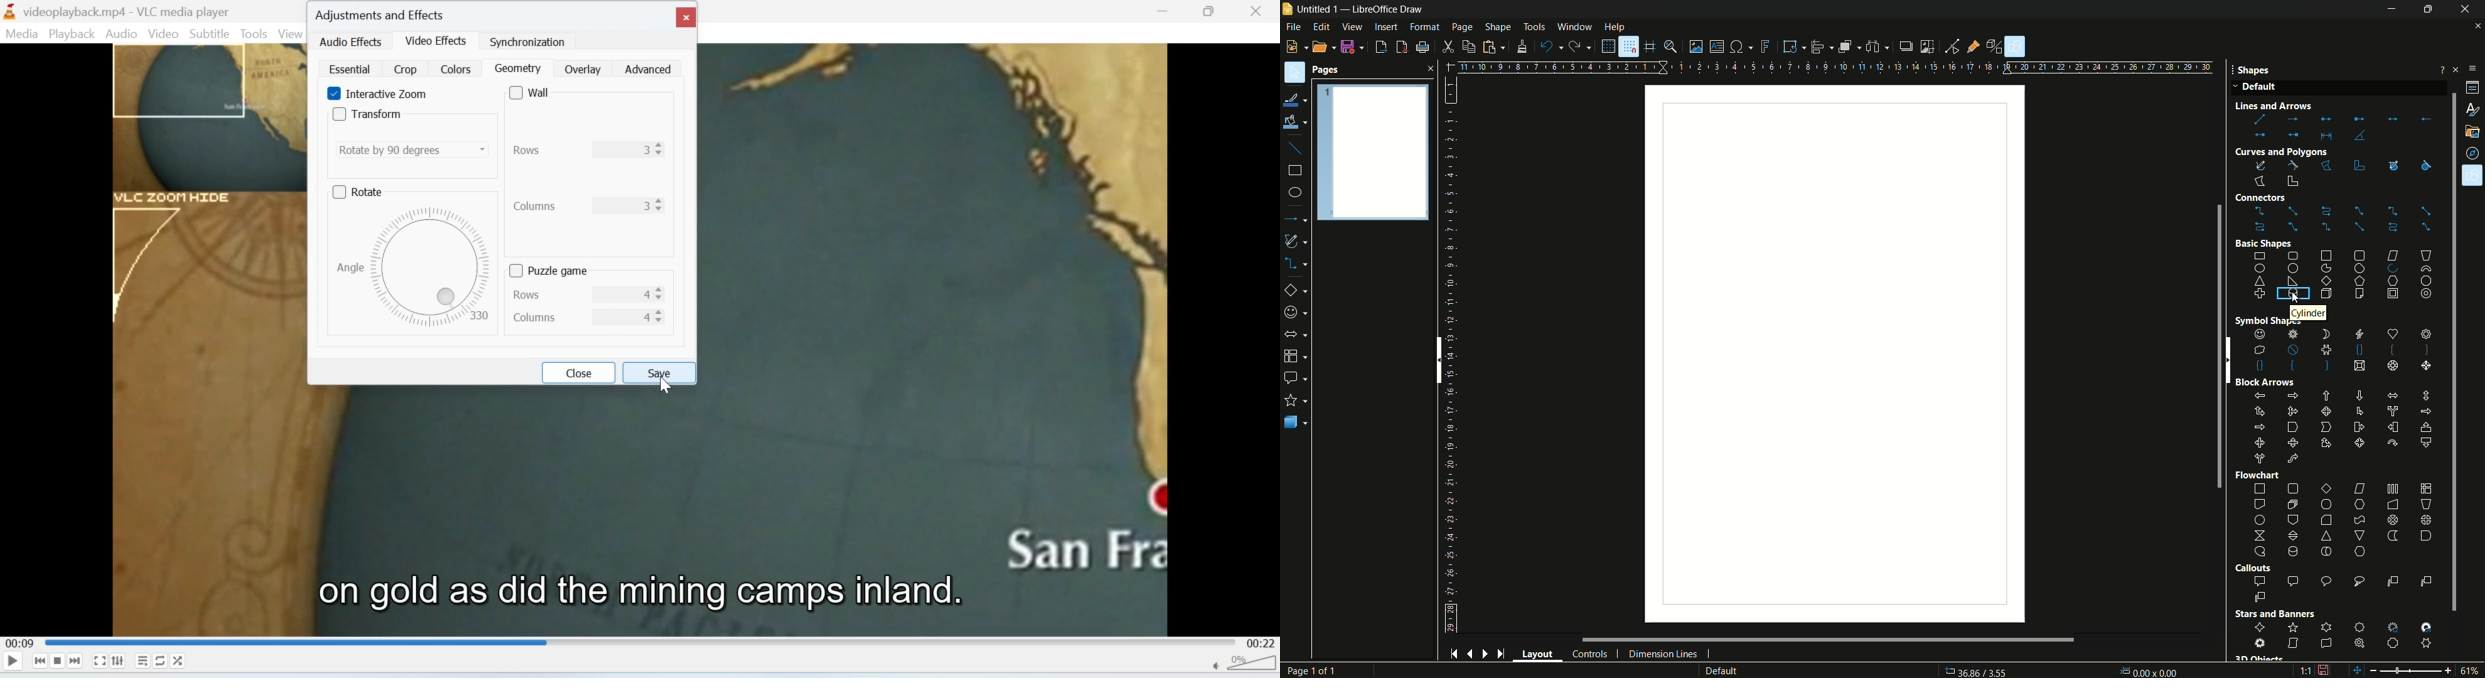 Image resolution: width=2492 pixels, height=700 pixels. What do you see at coordinates (2431, 9) in the screenshot?
I see `maximize or restore` at bounding box center [2431, 9].